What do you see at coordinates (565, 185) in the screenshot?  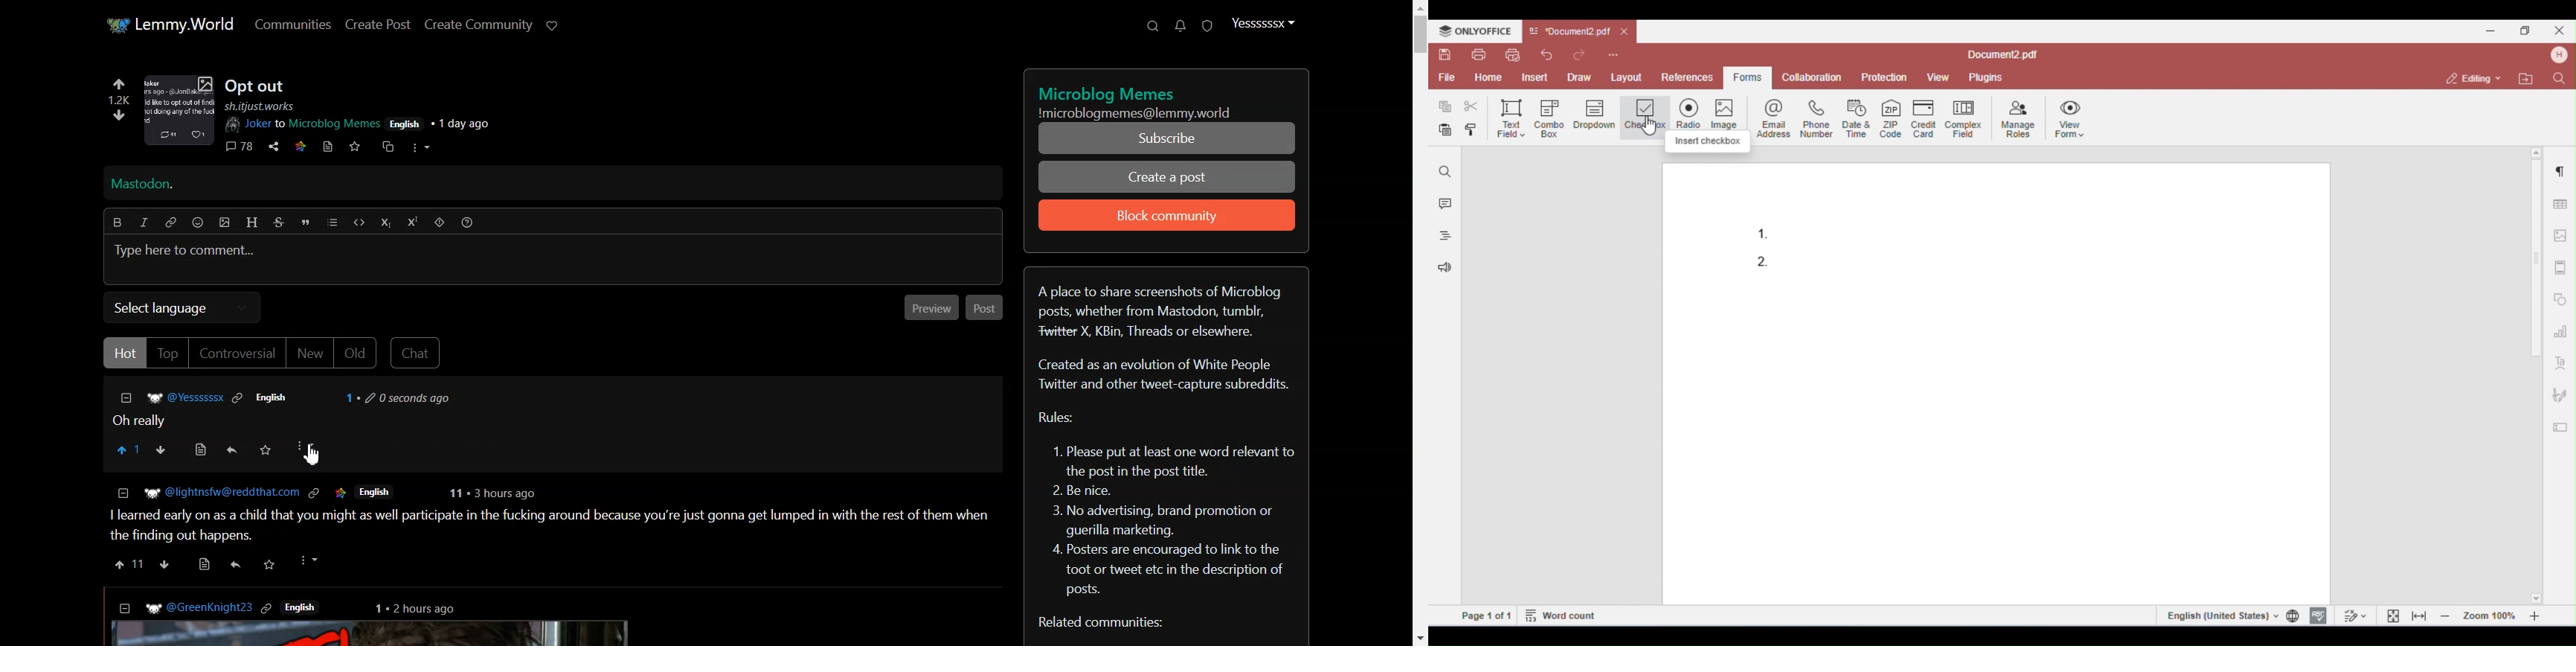 I see `Mastodon Hyperlink ` at bounding box center [565, 185].